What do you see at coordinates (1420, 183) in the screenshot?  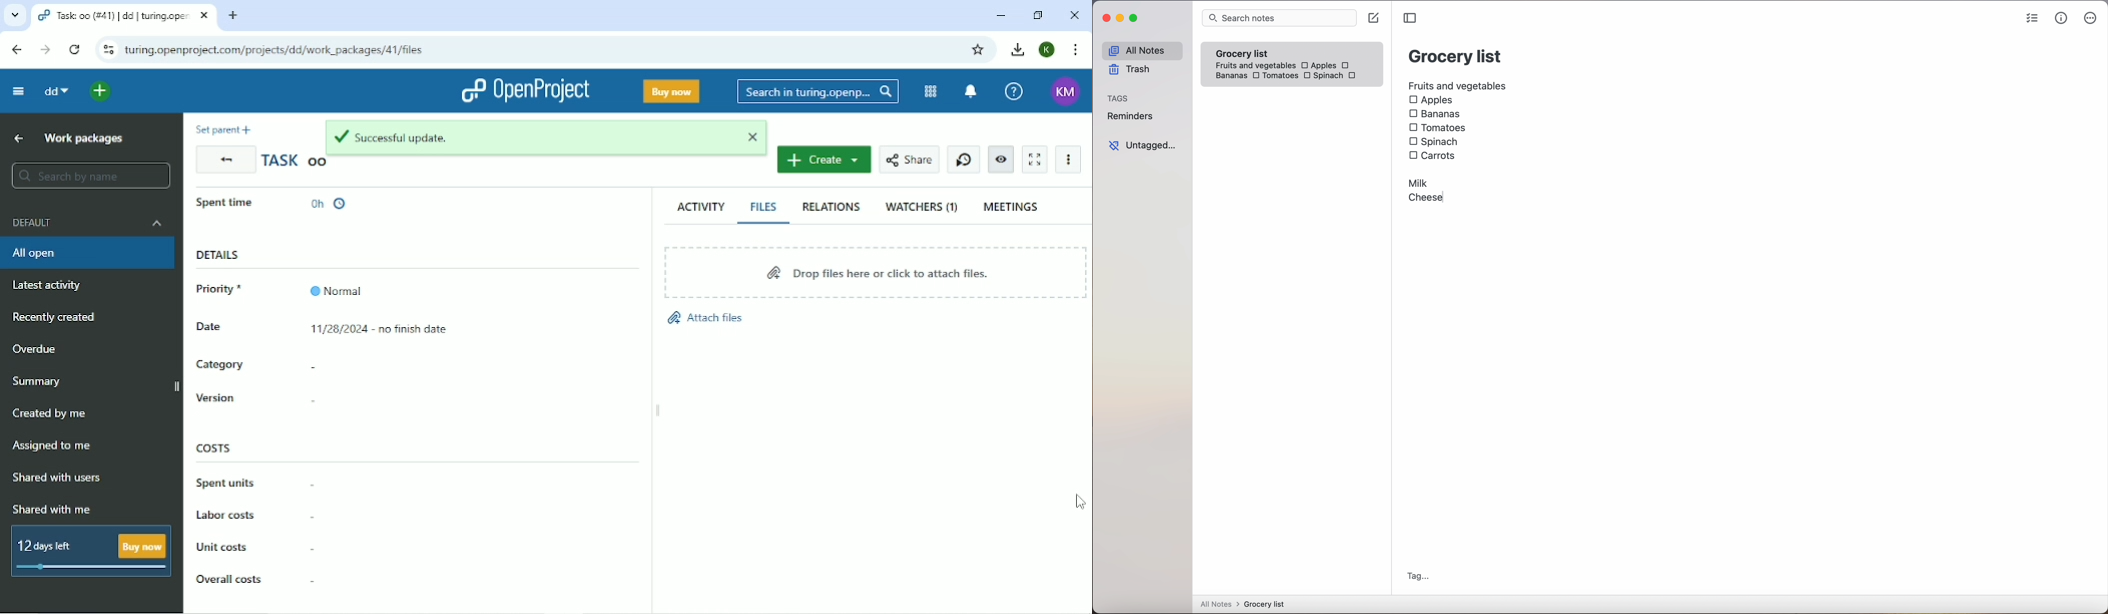 I see `Milk` at bounding box center [1420, 183].